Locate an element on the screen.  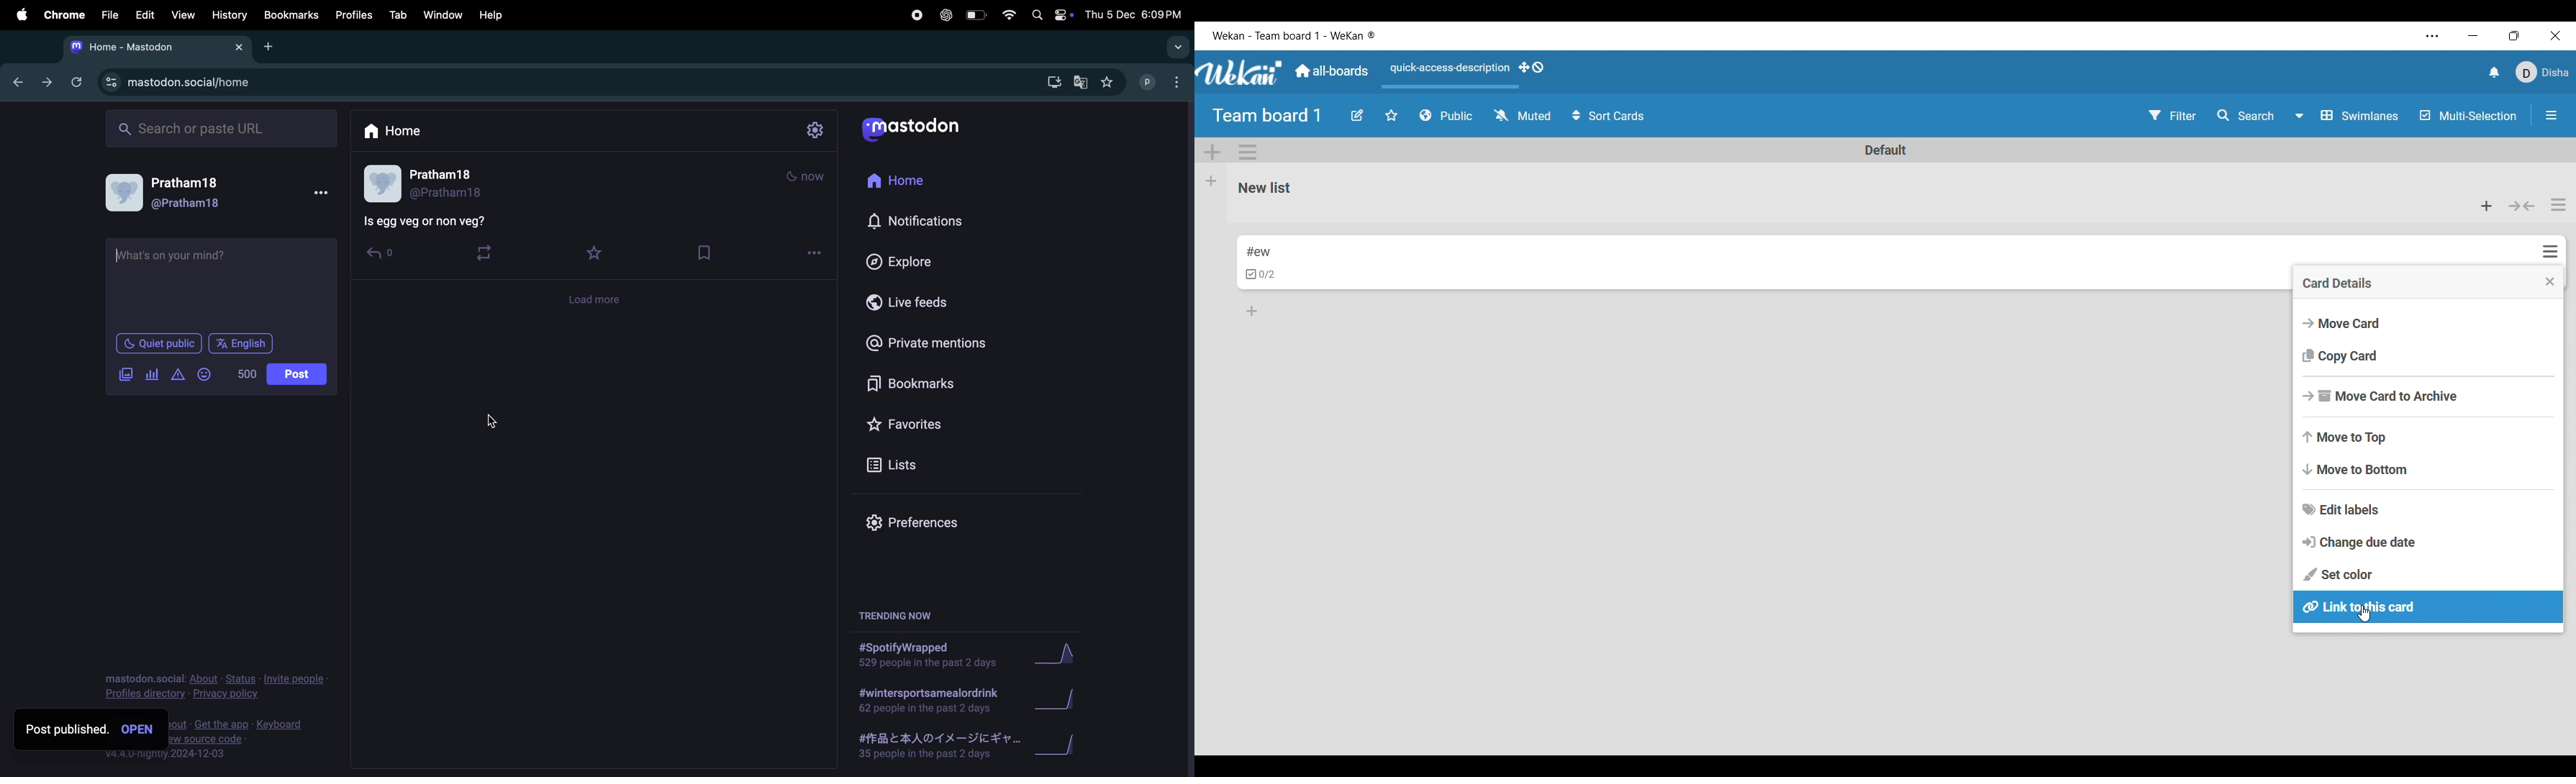
post is located at coordinates (299, 373).